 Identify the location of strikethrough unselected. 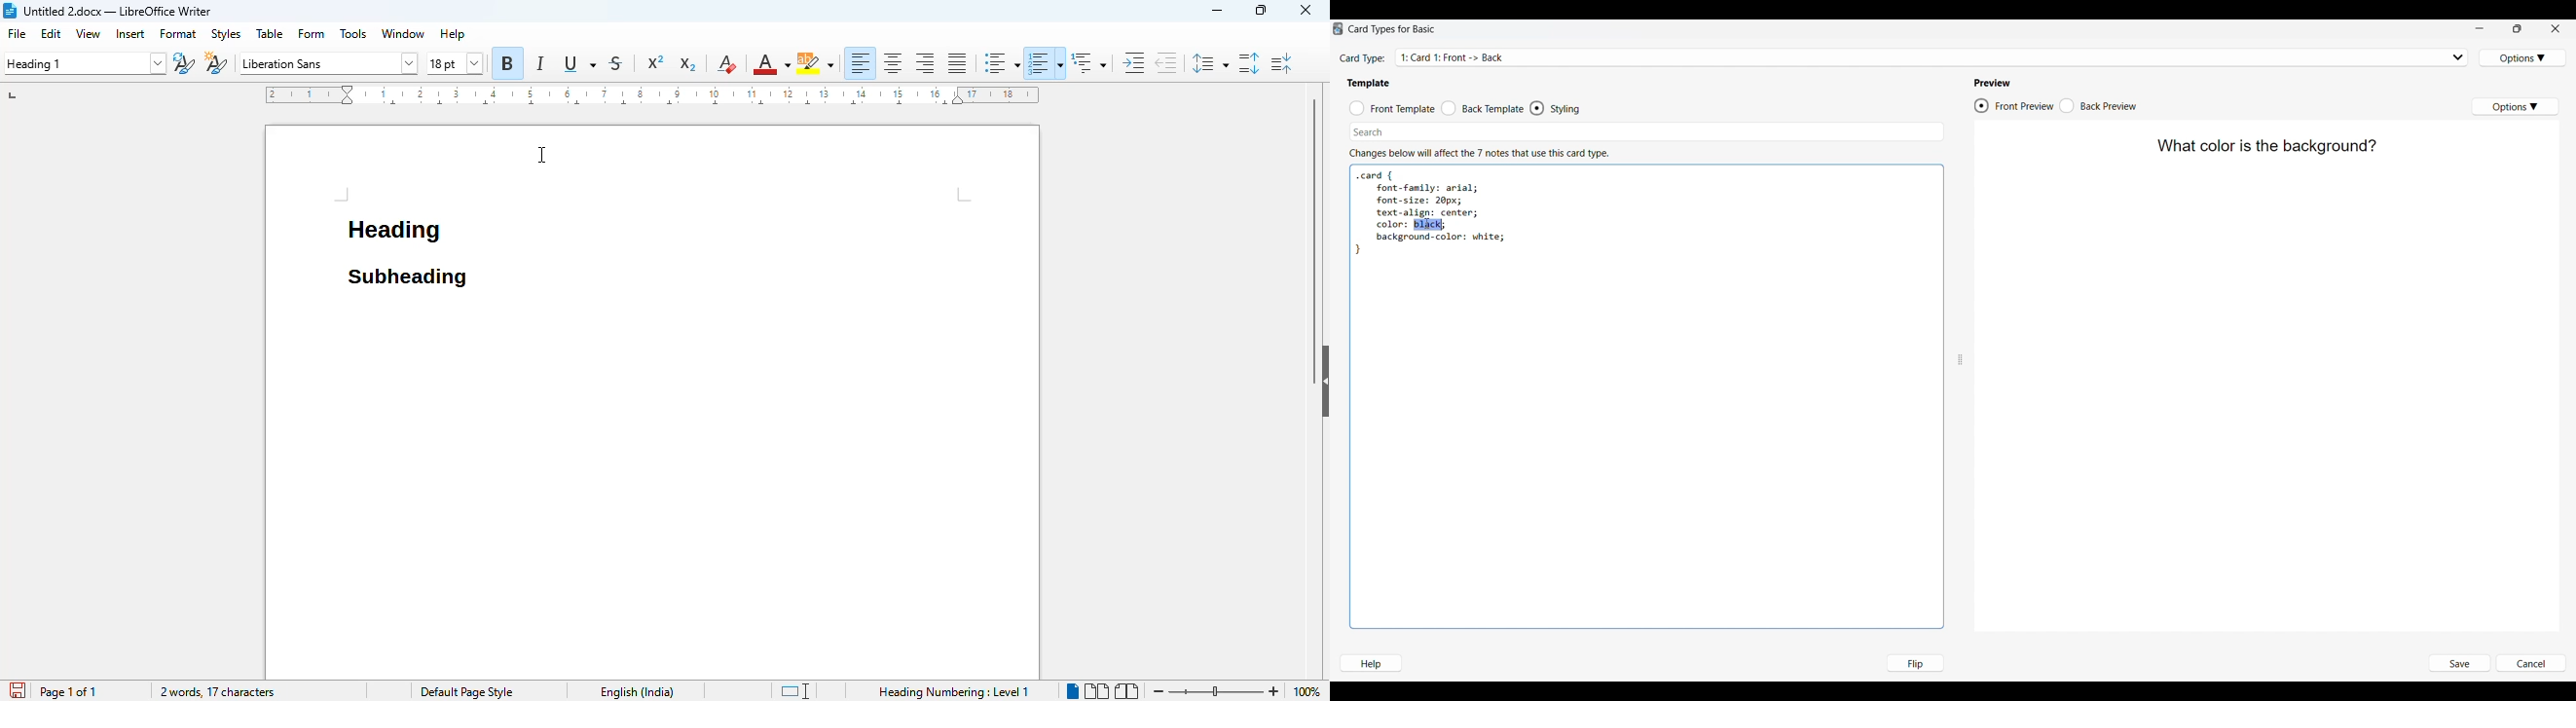
(621, 63).